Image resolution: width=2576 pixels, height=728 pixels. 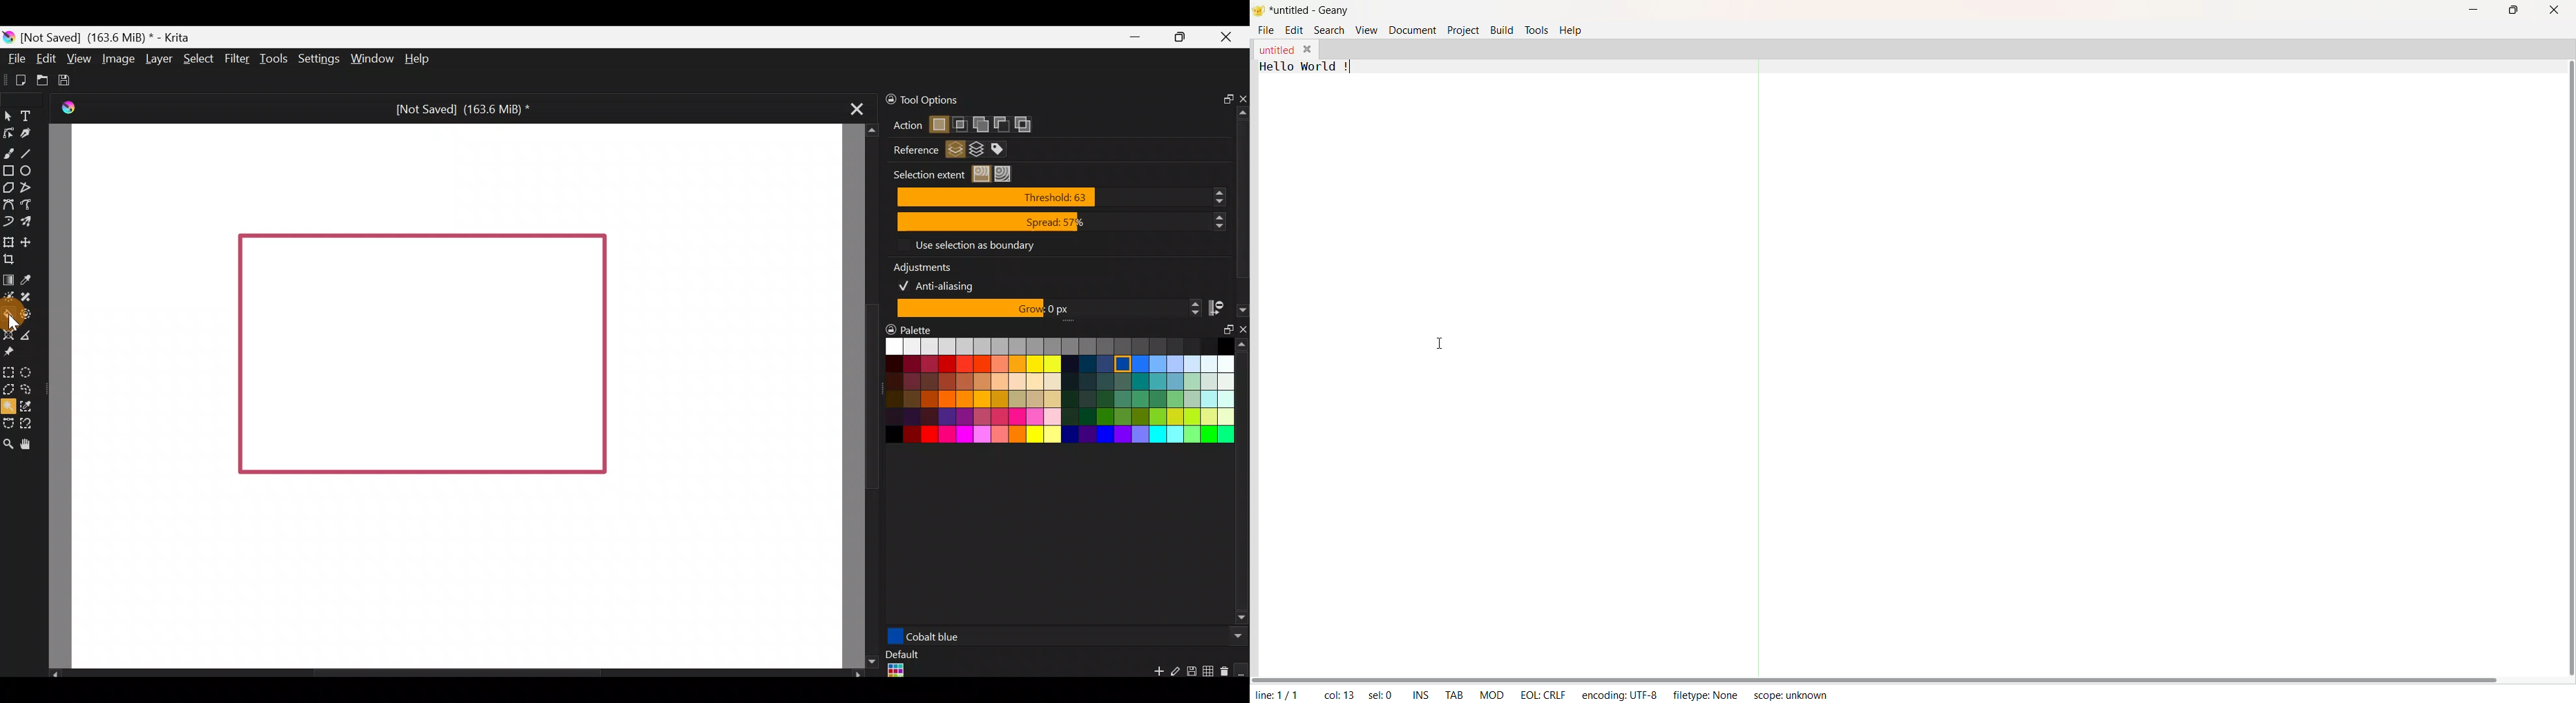 I want to click on Rectangle shape on Canvas, so click(x=421, y=356).